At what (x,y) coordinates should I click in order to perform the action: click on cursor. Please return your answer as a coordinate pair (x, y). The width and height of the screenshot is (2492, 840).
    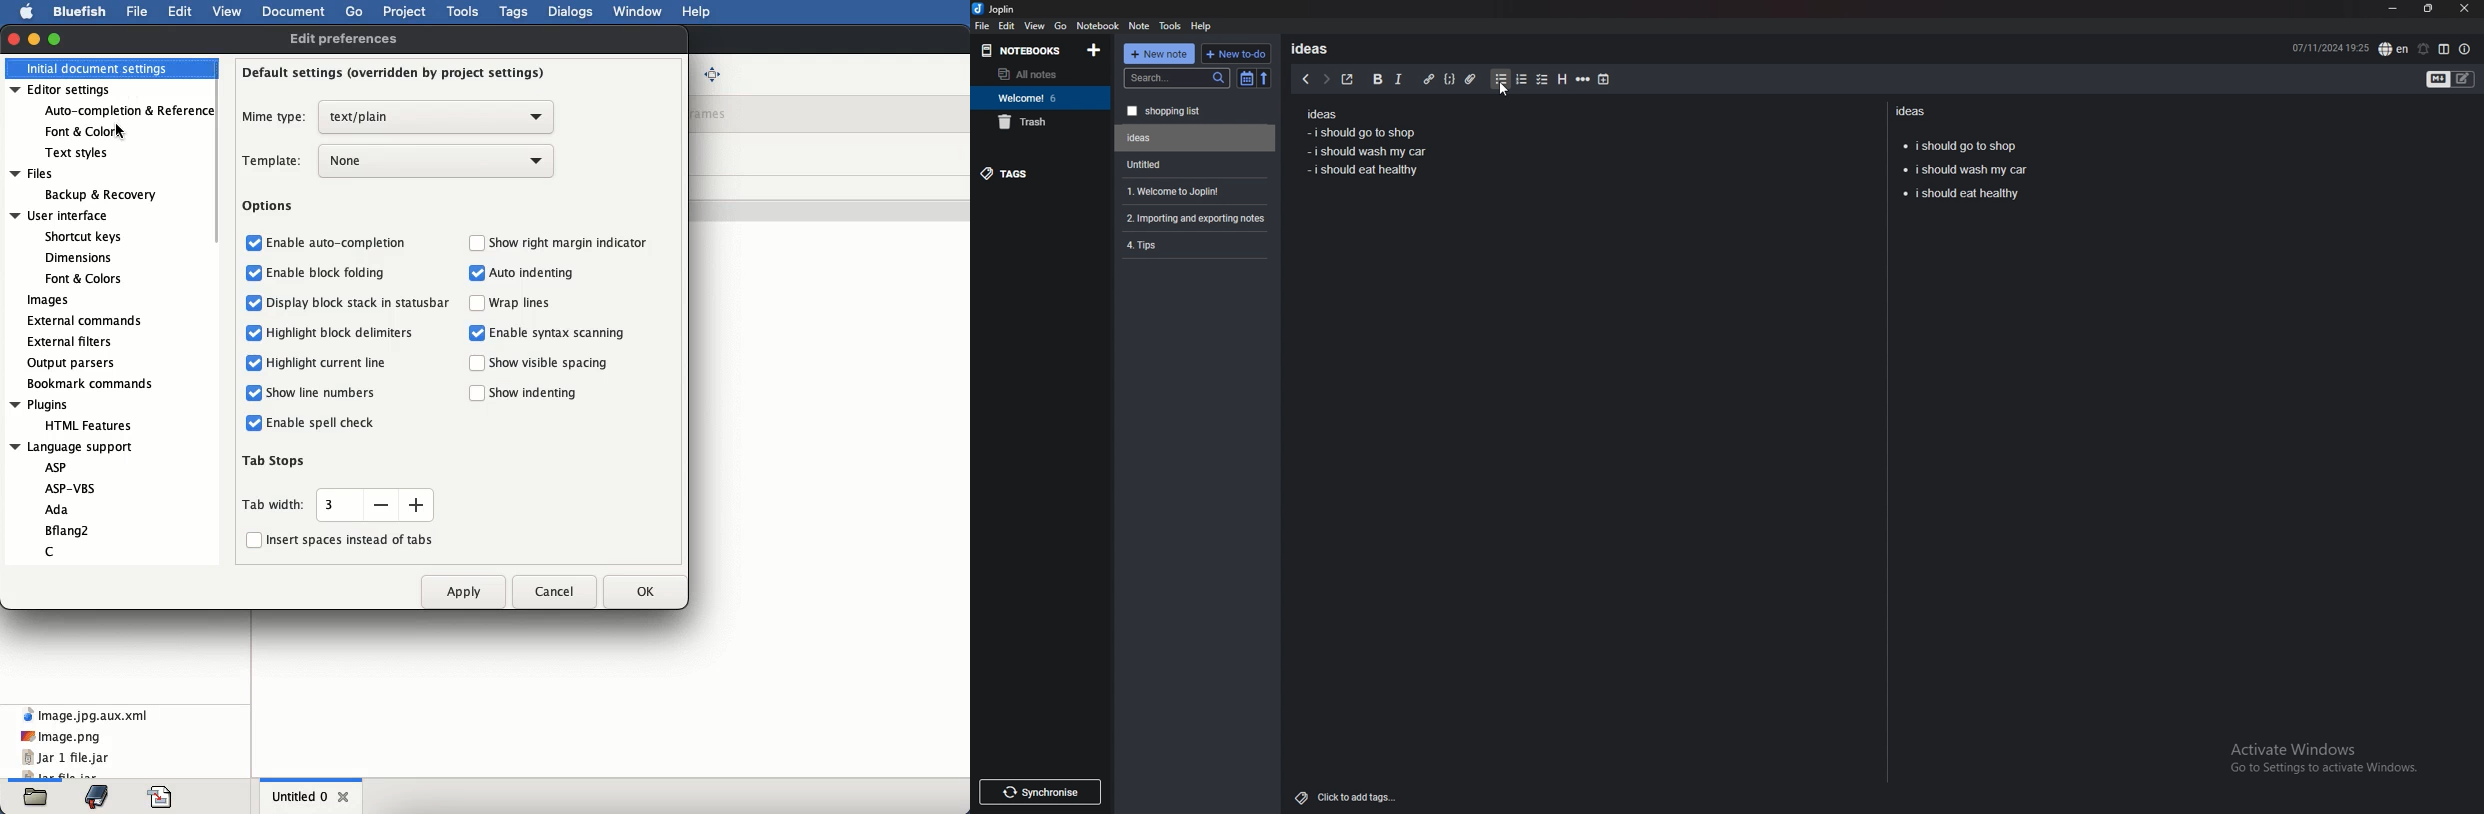
    Looking at the image, I should click on (1502, 91).